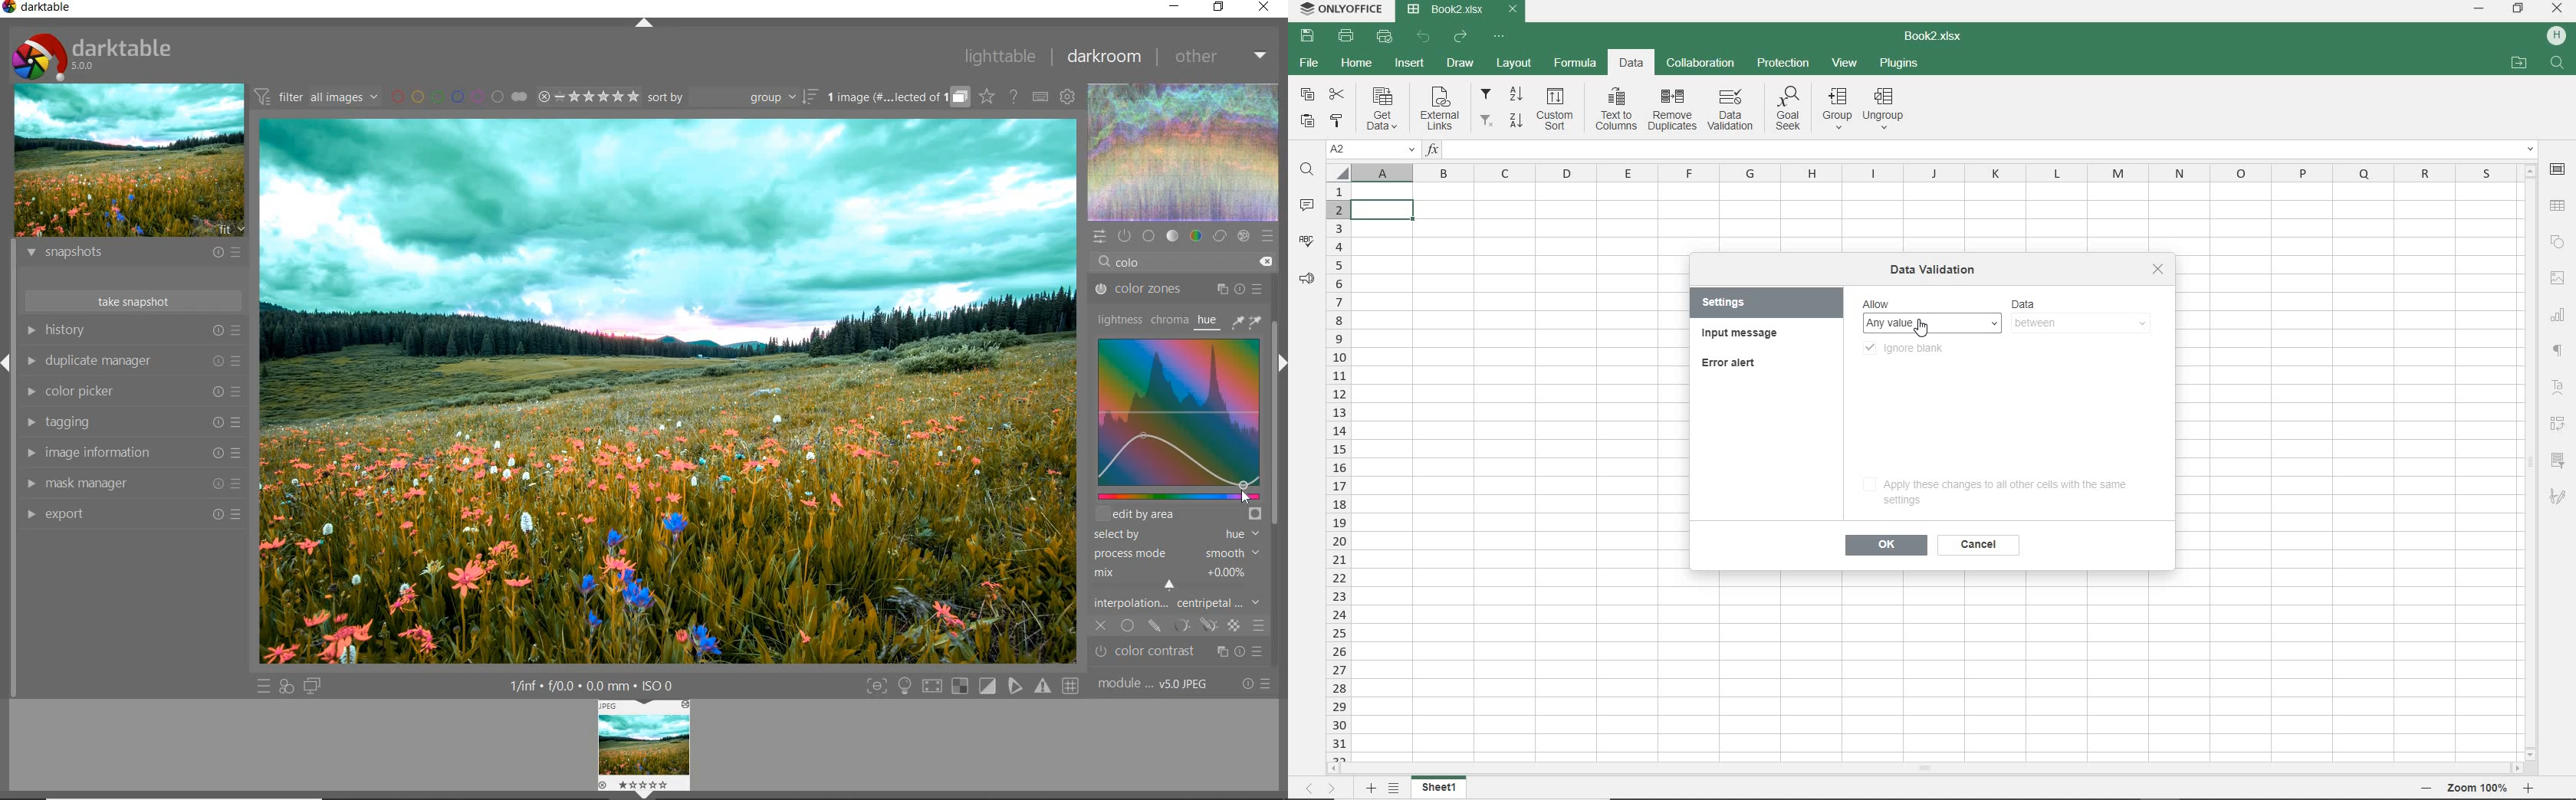  What do you see at coordinates (1066, 97) in the screenshot?
I see `show global preferences` at bounding box center [1066, 97].